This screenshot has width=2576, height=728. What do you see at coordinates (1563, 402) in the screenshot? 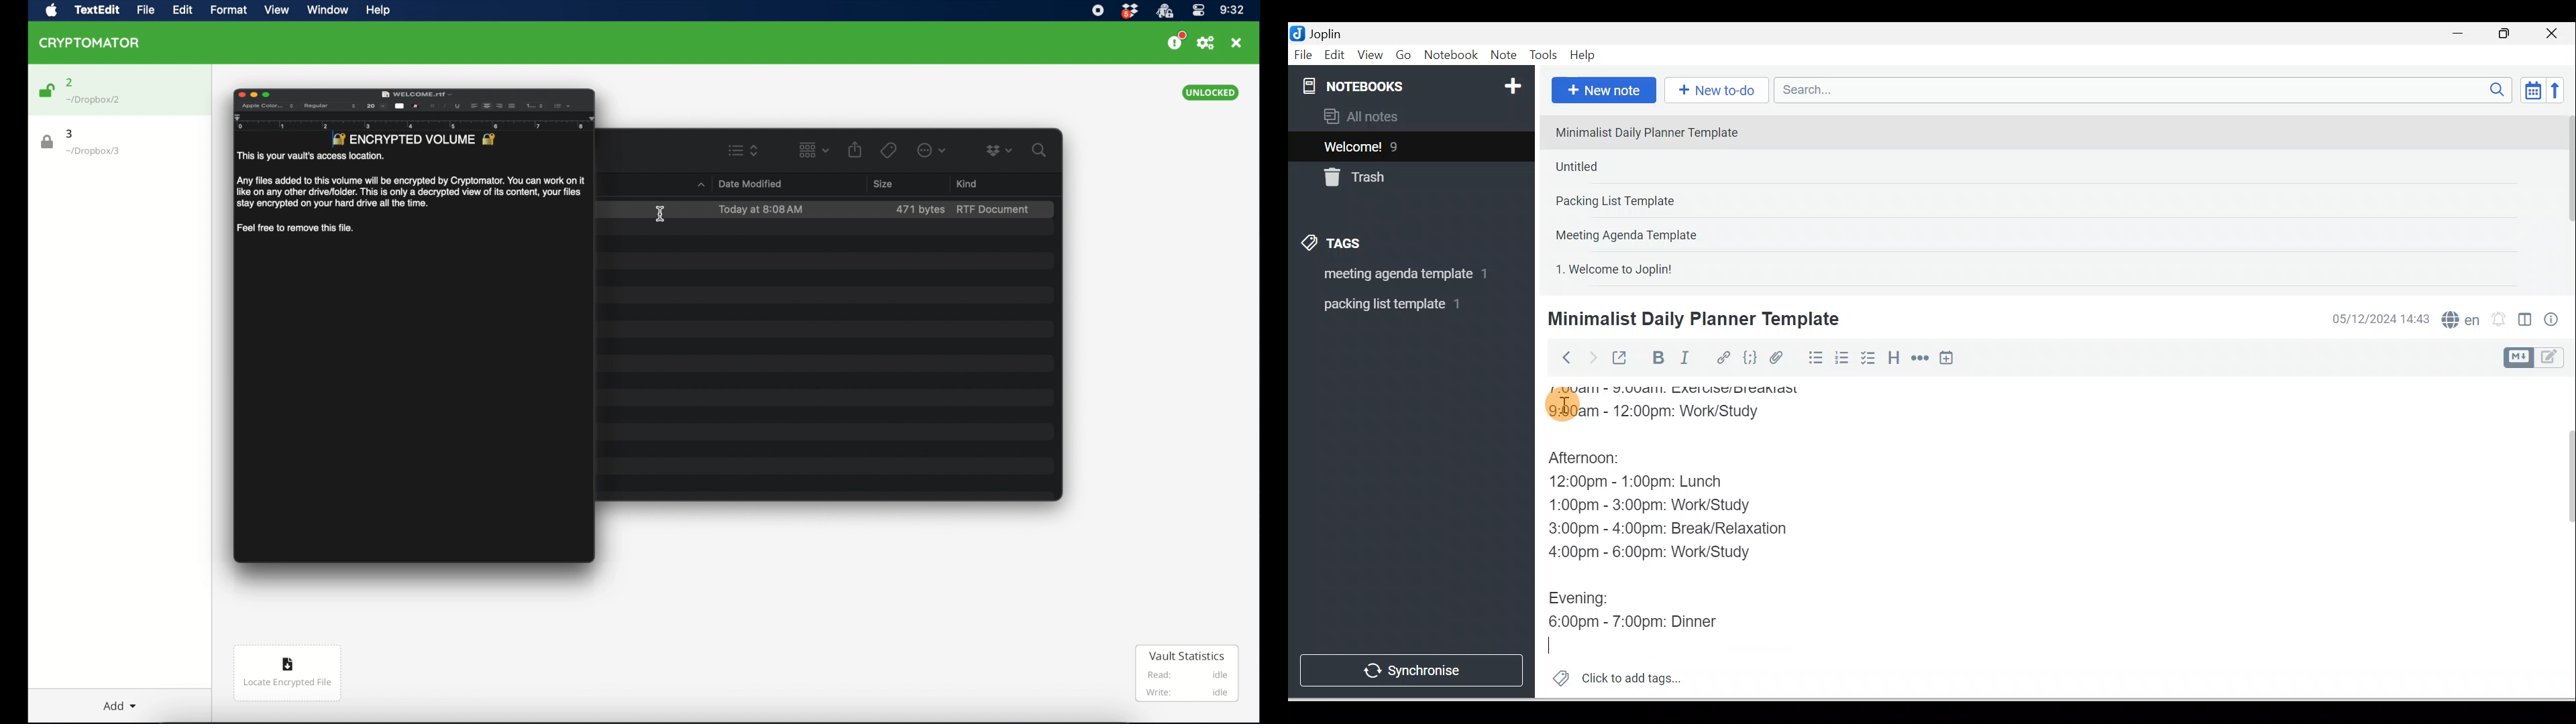
I see `Cursor` at bounding box center [1563, 402].